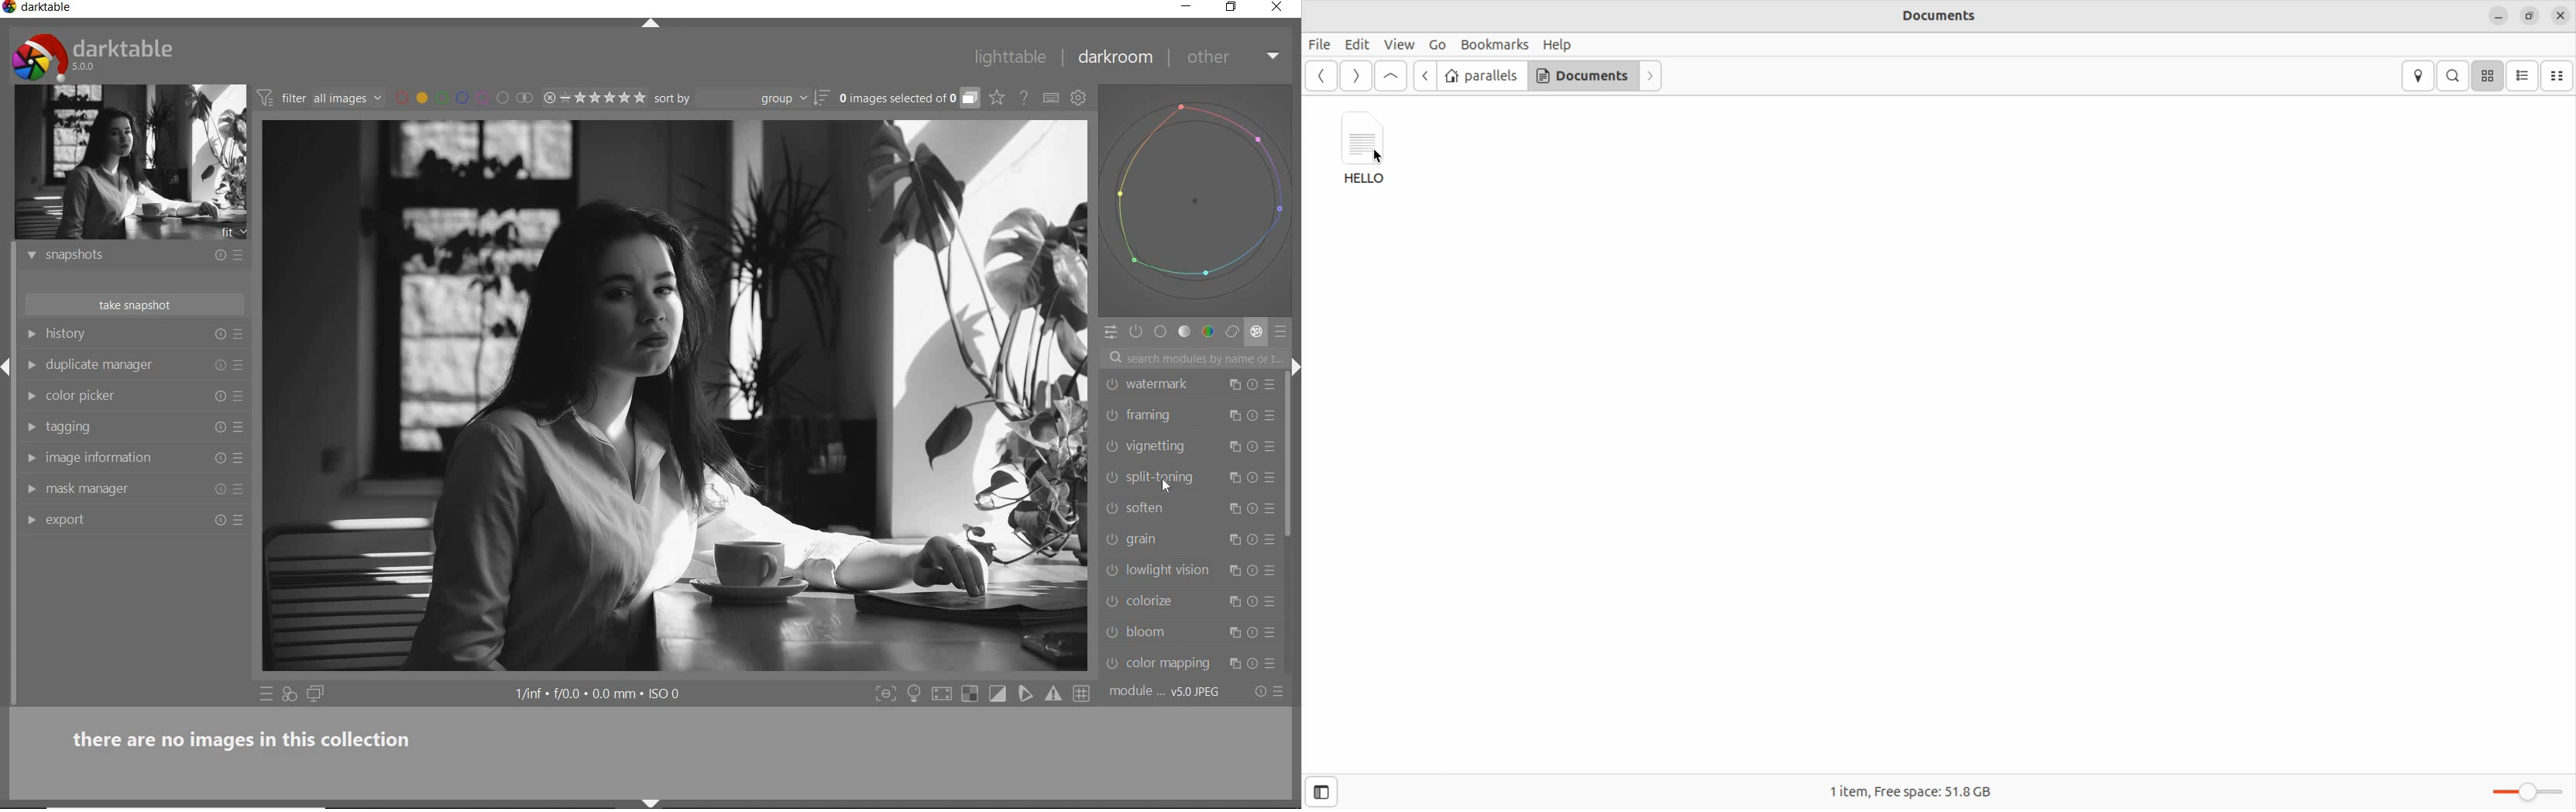 This screenshot has width=2576, height=812. I want to click on base, so click(1161, 333).